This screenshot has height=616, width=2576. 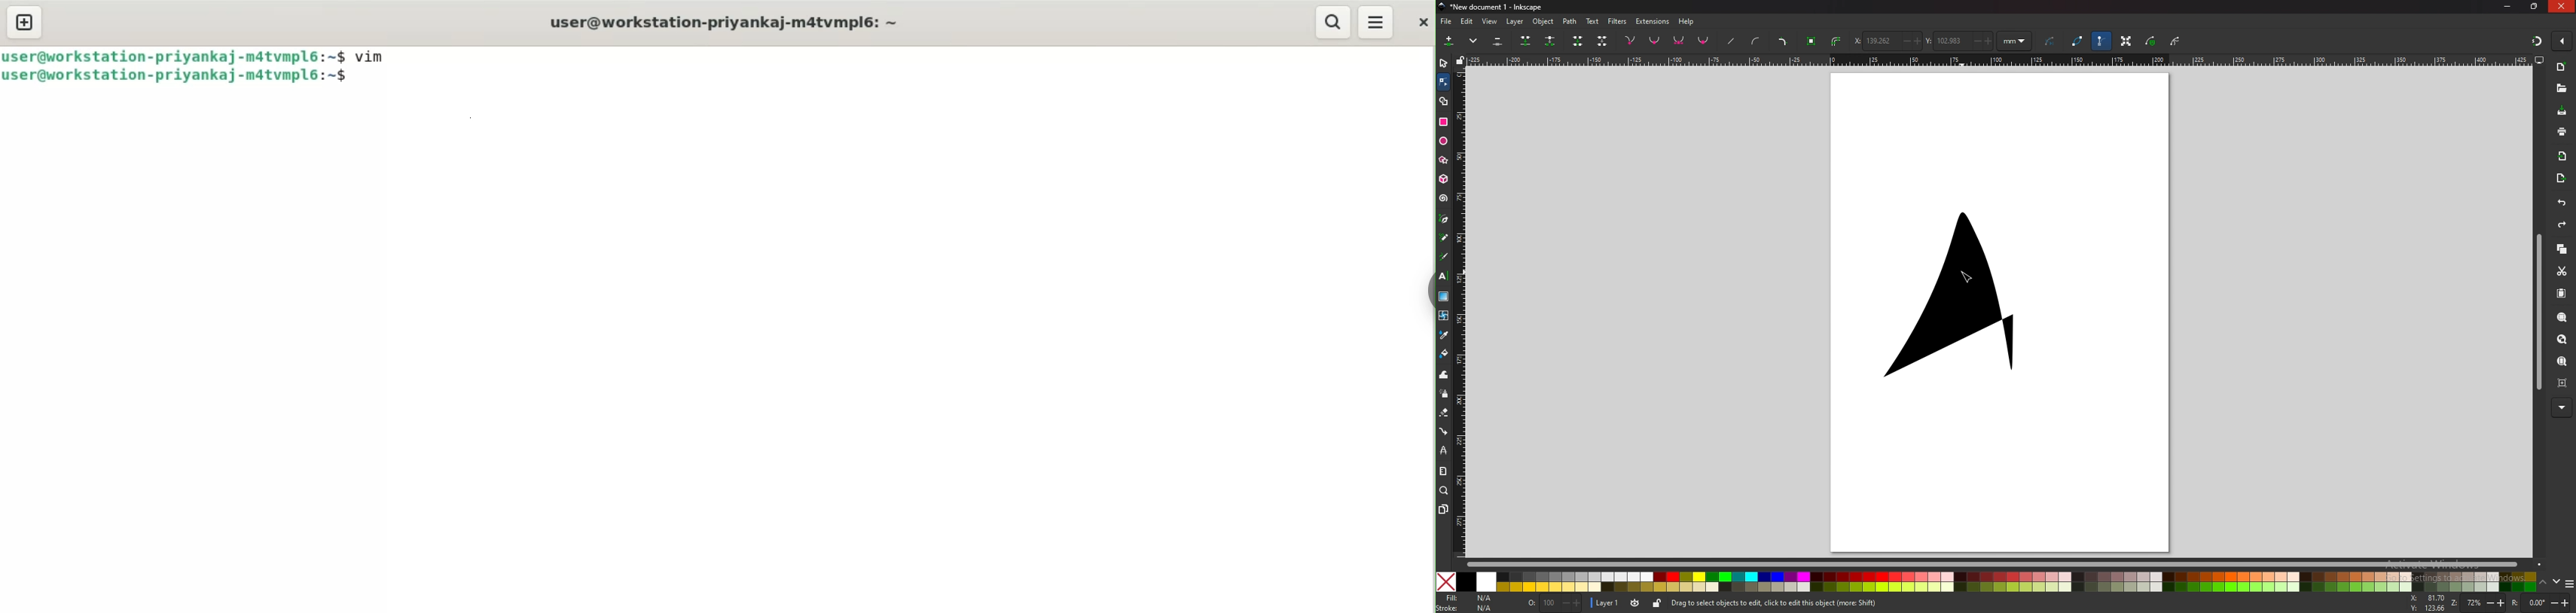 What do you see at coordinates (2562, 203) in the screenshot?
I see `undo` at bounding box center [2562, 203].